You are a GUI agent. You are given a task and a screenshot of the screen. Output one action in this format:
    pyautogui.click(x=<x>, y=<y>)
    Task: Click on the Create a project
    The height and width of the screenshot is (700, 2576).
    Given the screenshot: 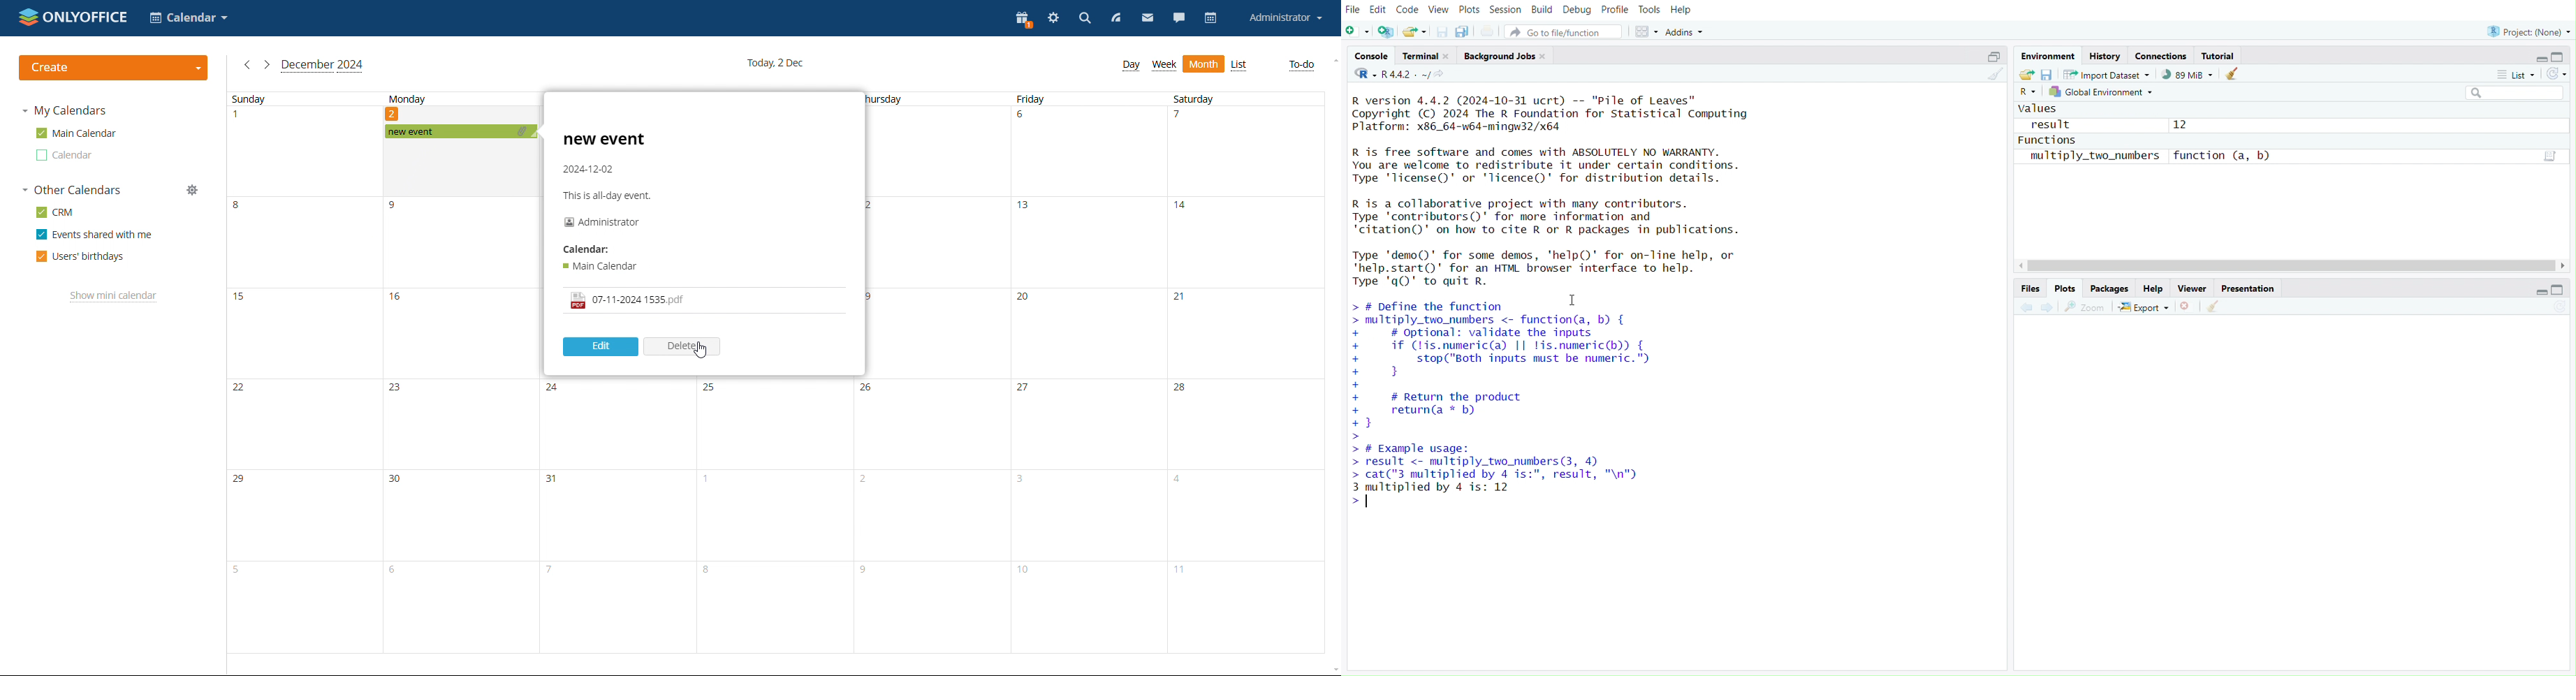 What is the action you would take?
    pyautogui.click(x=1387, y=29)
    